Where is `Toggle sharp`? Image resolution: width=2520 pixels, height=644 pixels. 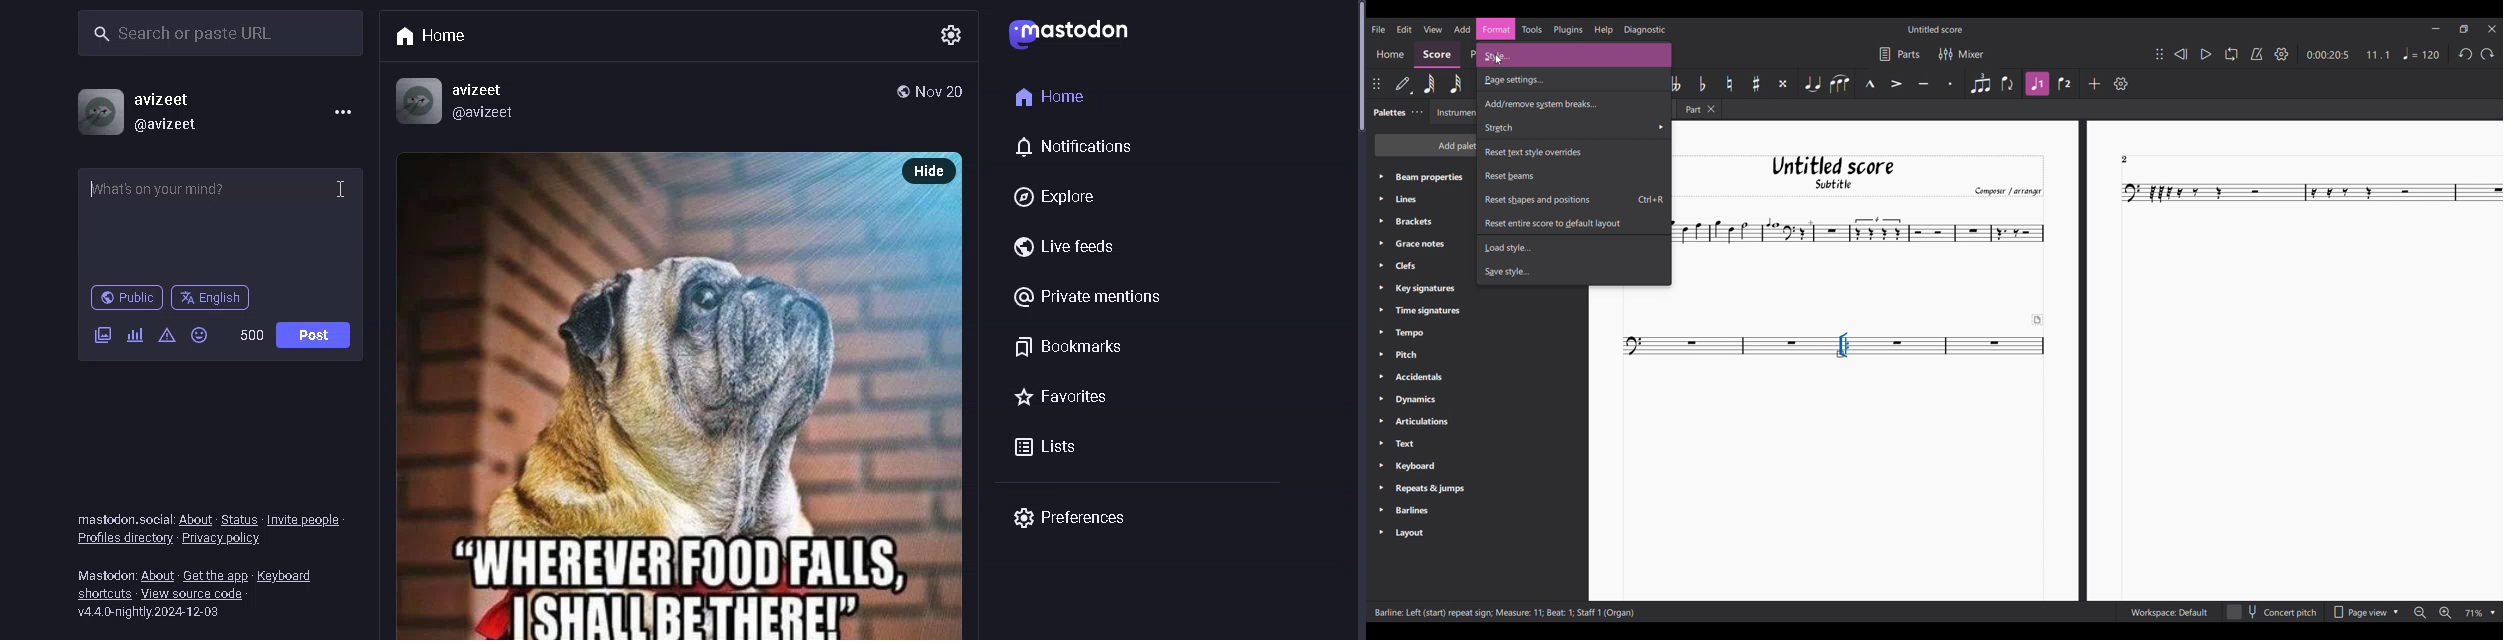
Toggle sharp is located at coordinates (1756, 84).